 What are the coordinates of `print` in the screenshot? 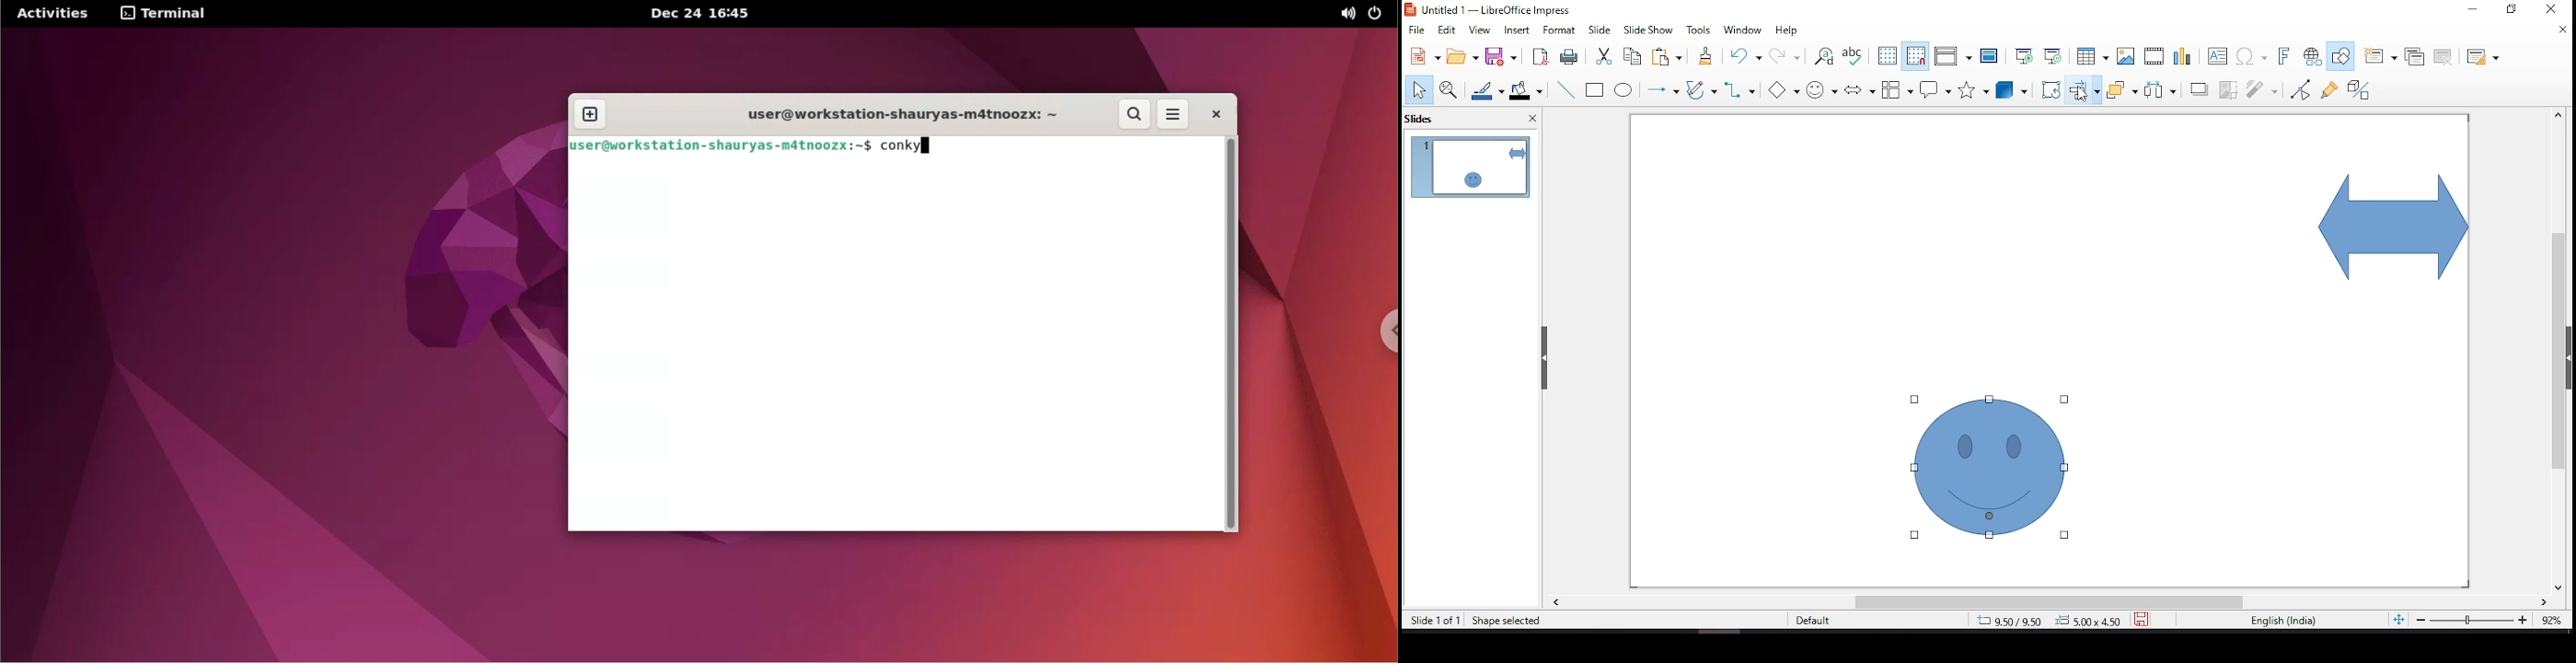 It's located at (1567, 58).